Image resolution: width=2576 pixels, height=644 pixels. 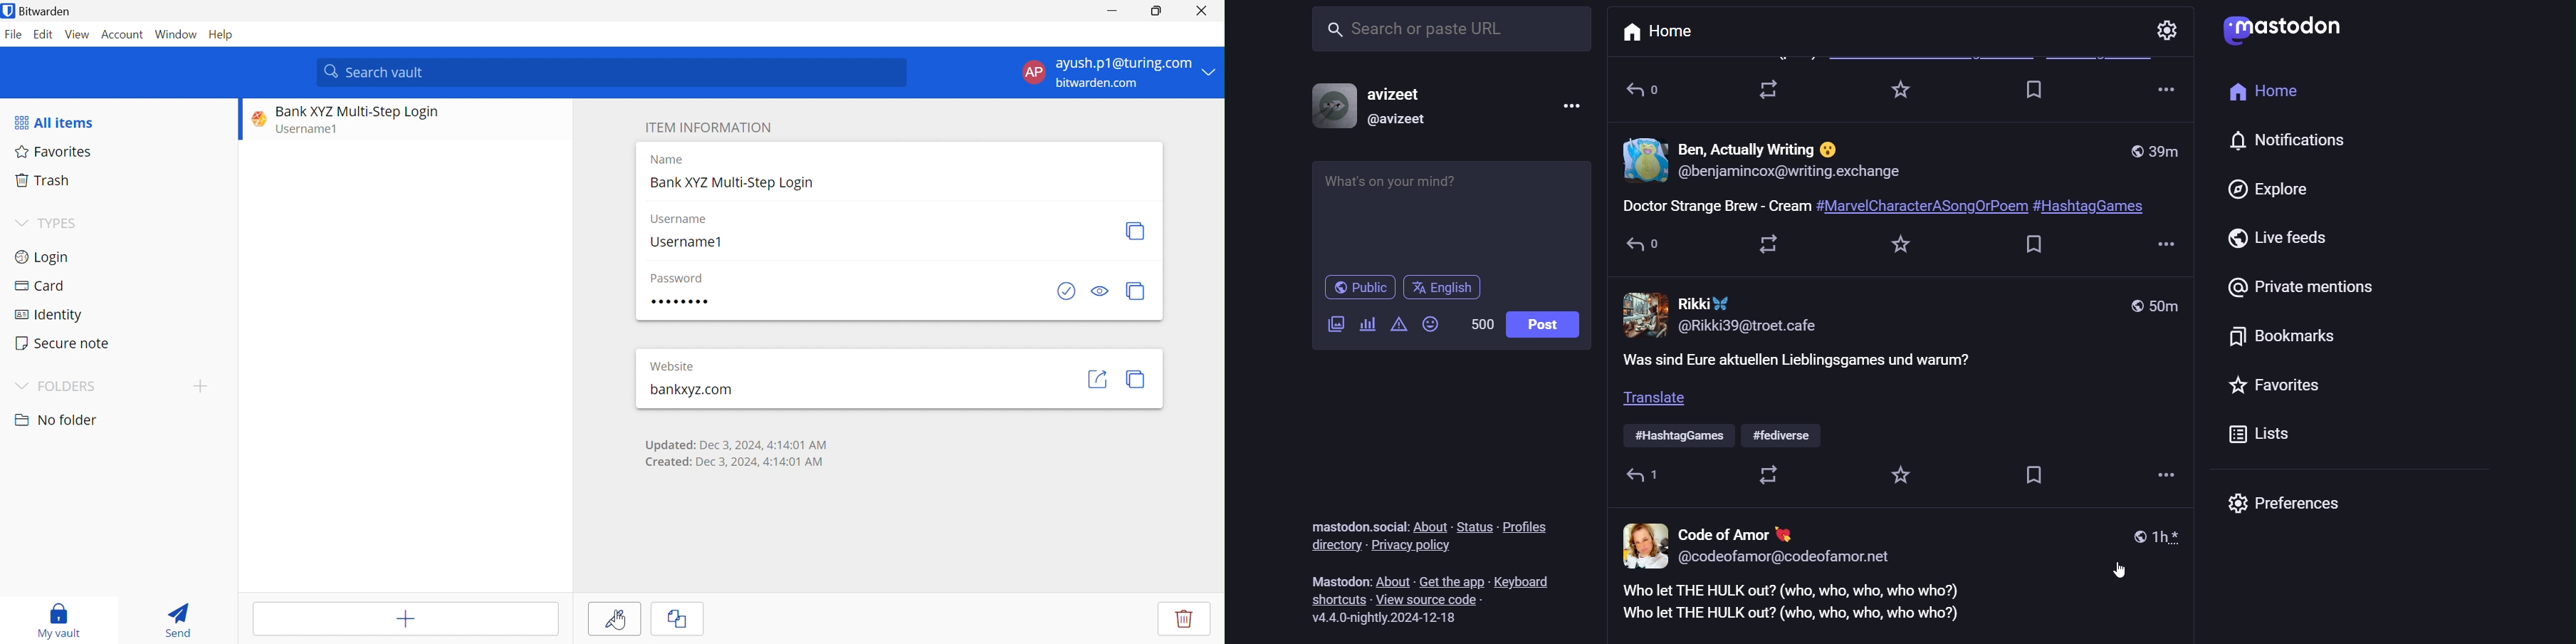 I want to click on ITEM INFORMATION, so click(x=709, y=128).